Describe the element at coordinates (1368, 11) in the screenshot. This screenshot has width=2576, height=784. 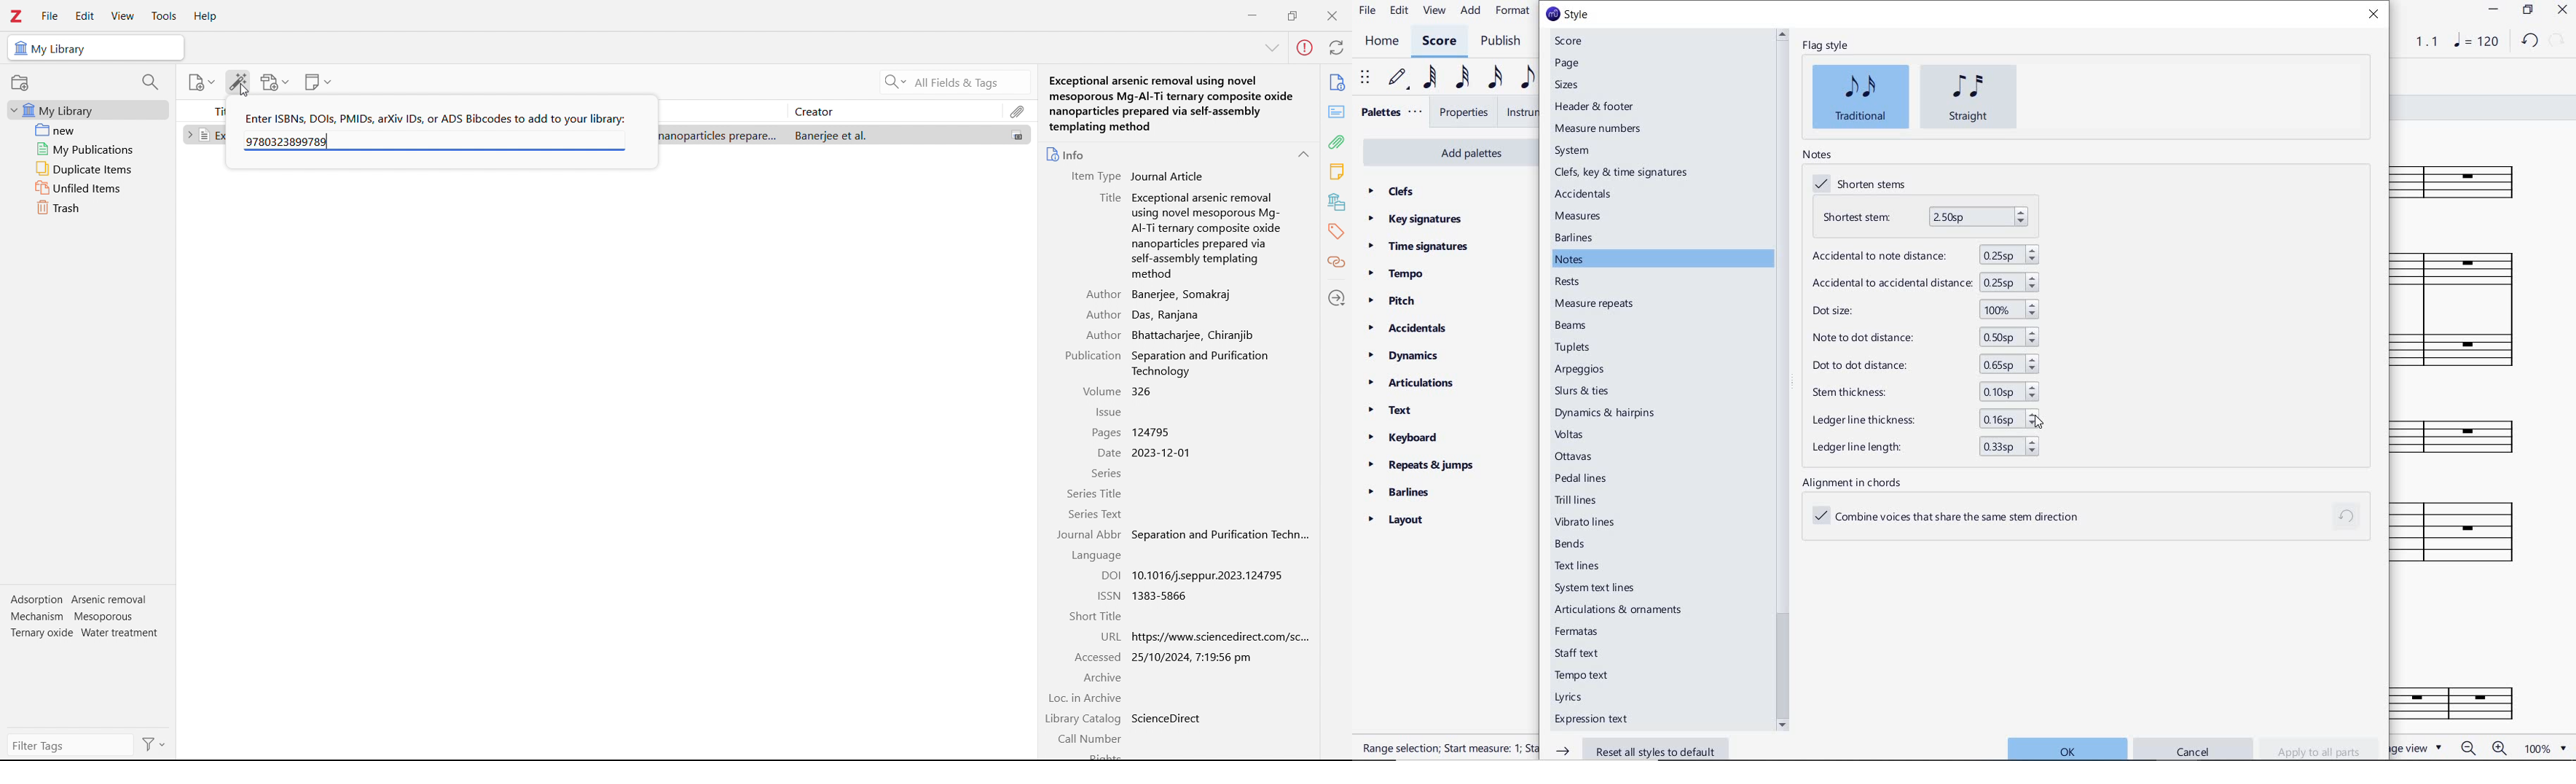
I see `file` at that location.